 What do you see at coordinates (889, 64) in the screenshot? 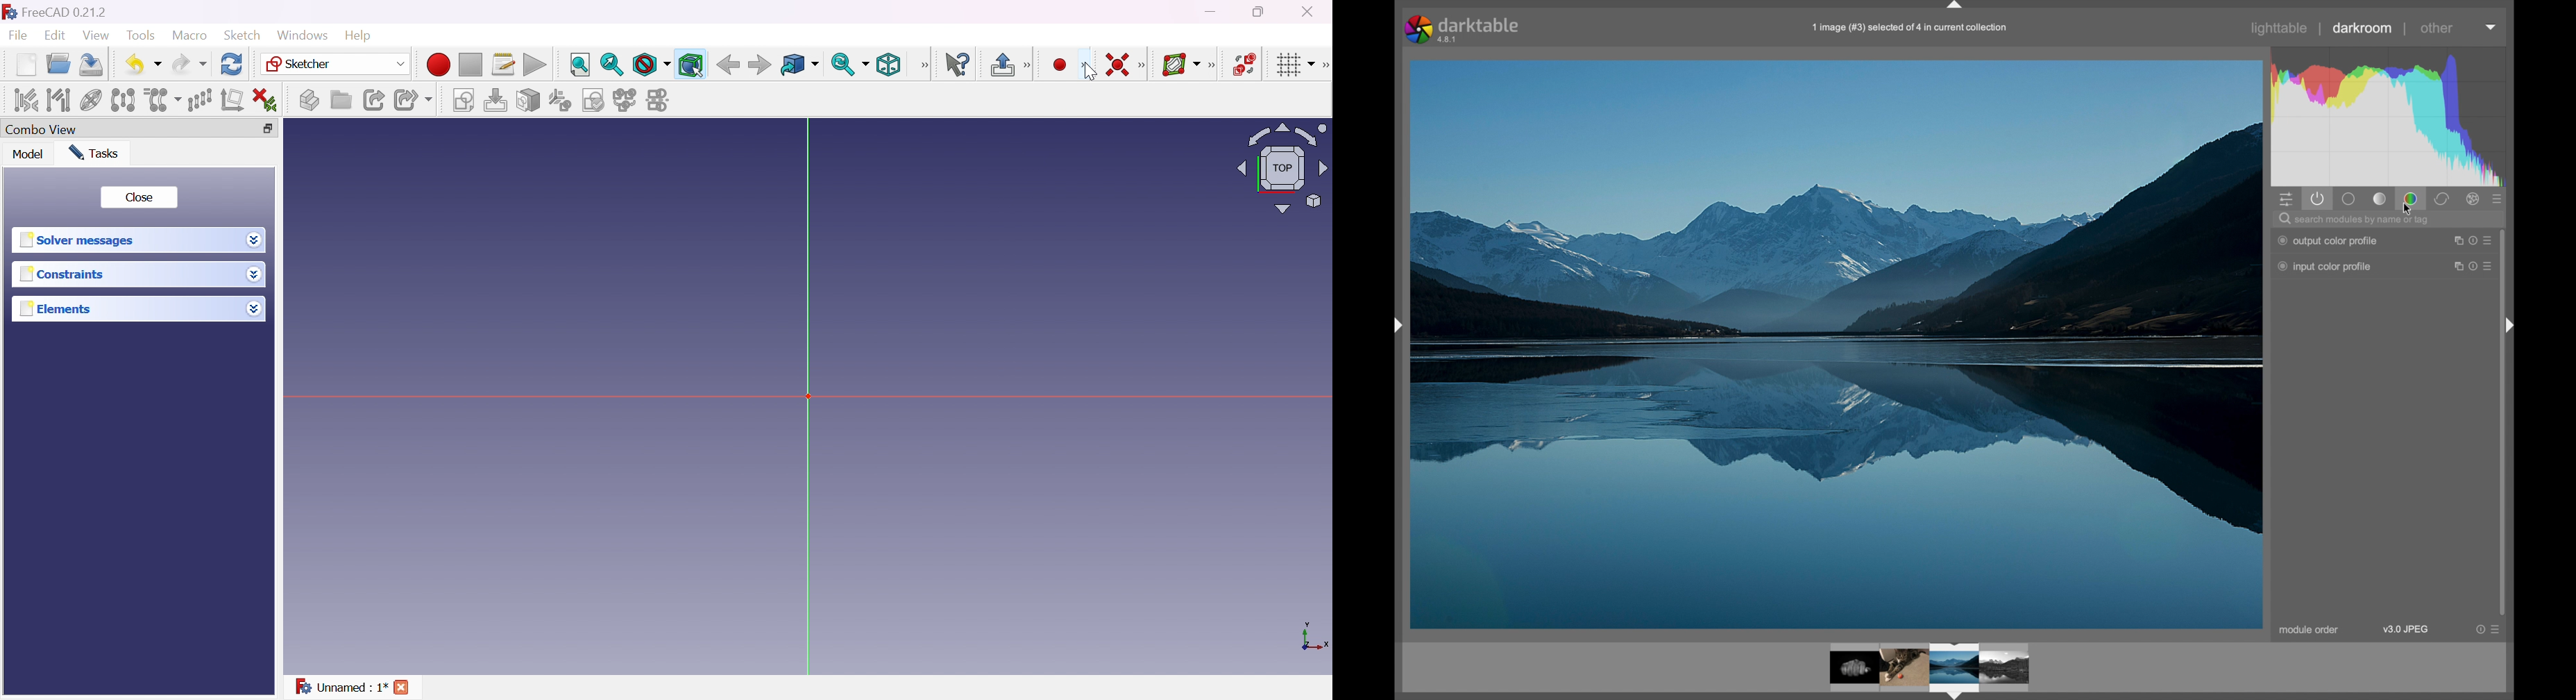
I see `Isometric` at bounding box center [889, 64].